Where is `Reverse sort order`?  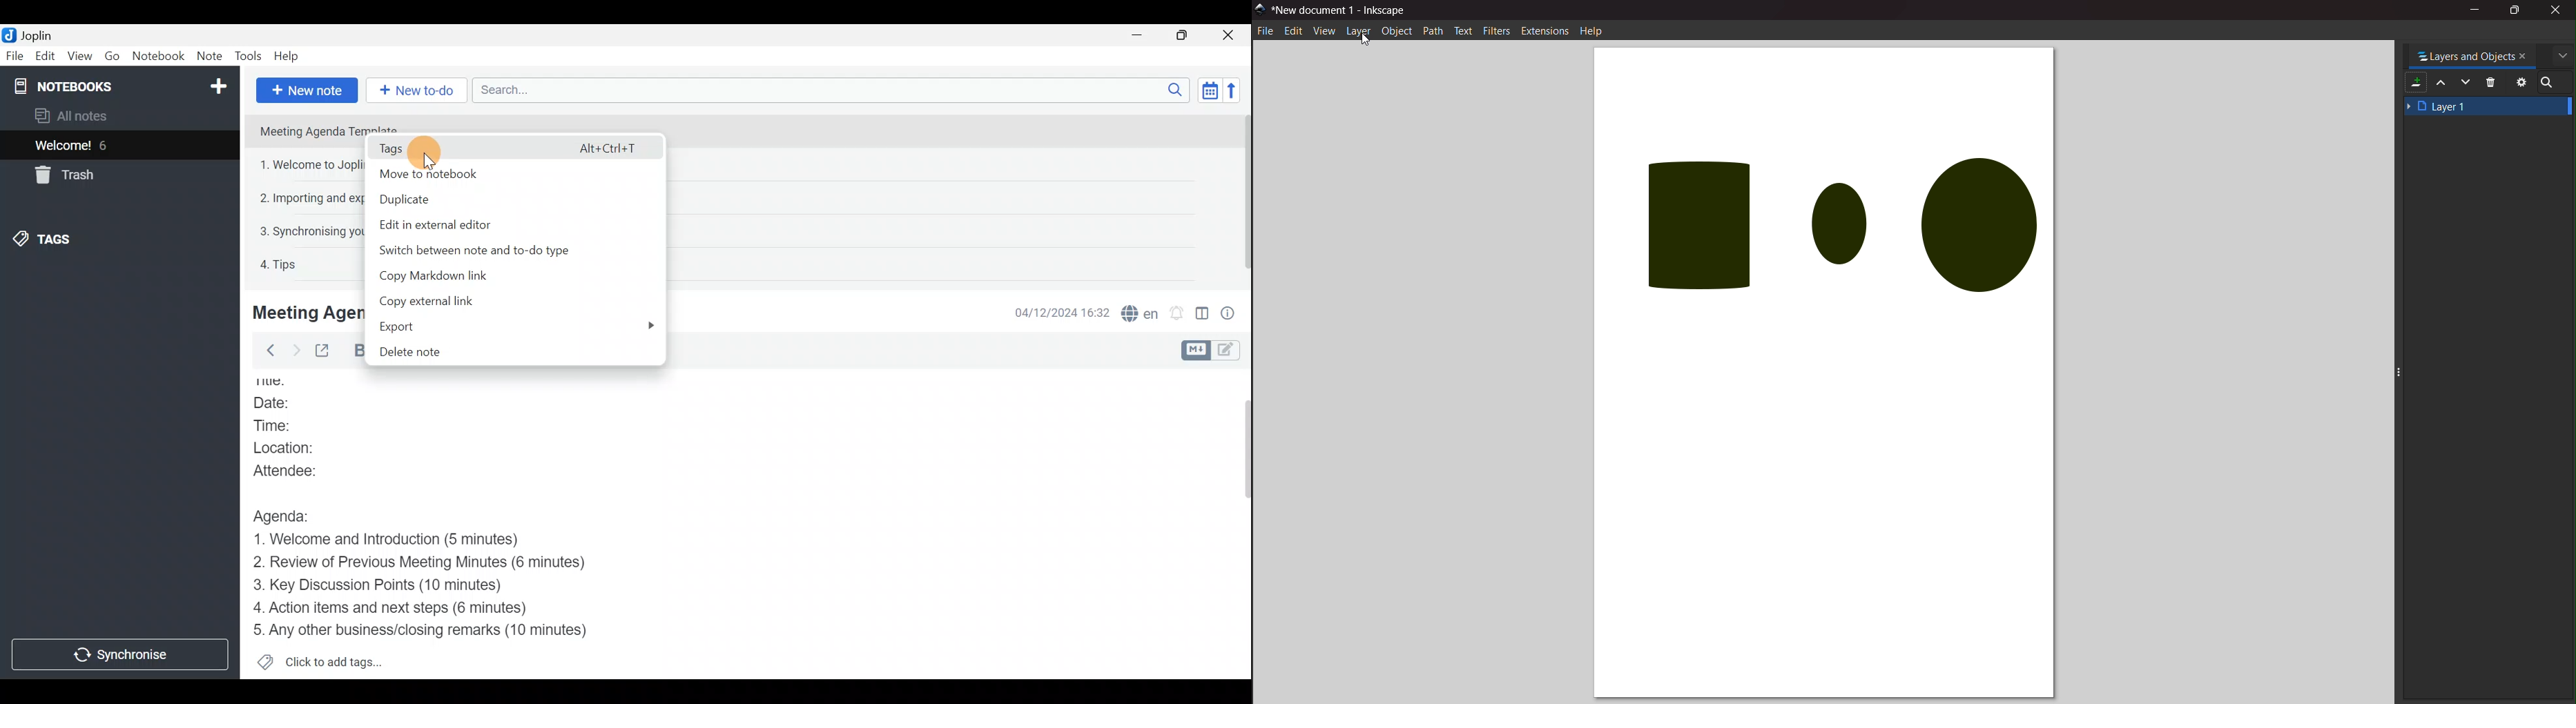 Reverse sort order is located at coordinates (1236, 91).